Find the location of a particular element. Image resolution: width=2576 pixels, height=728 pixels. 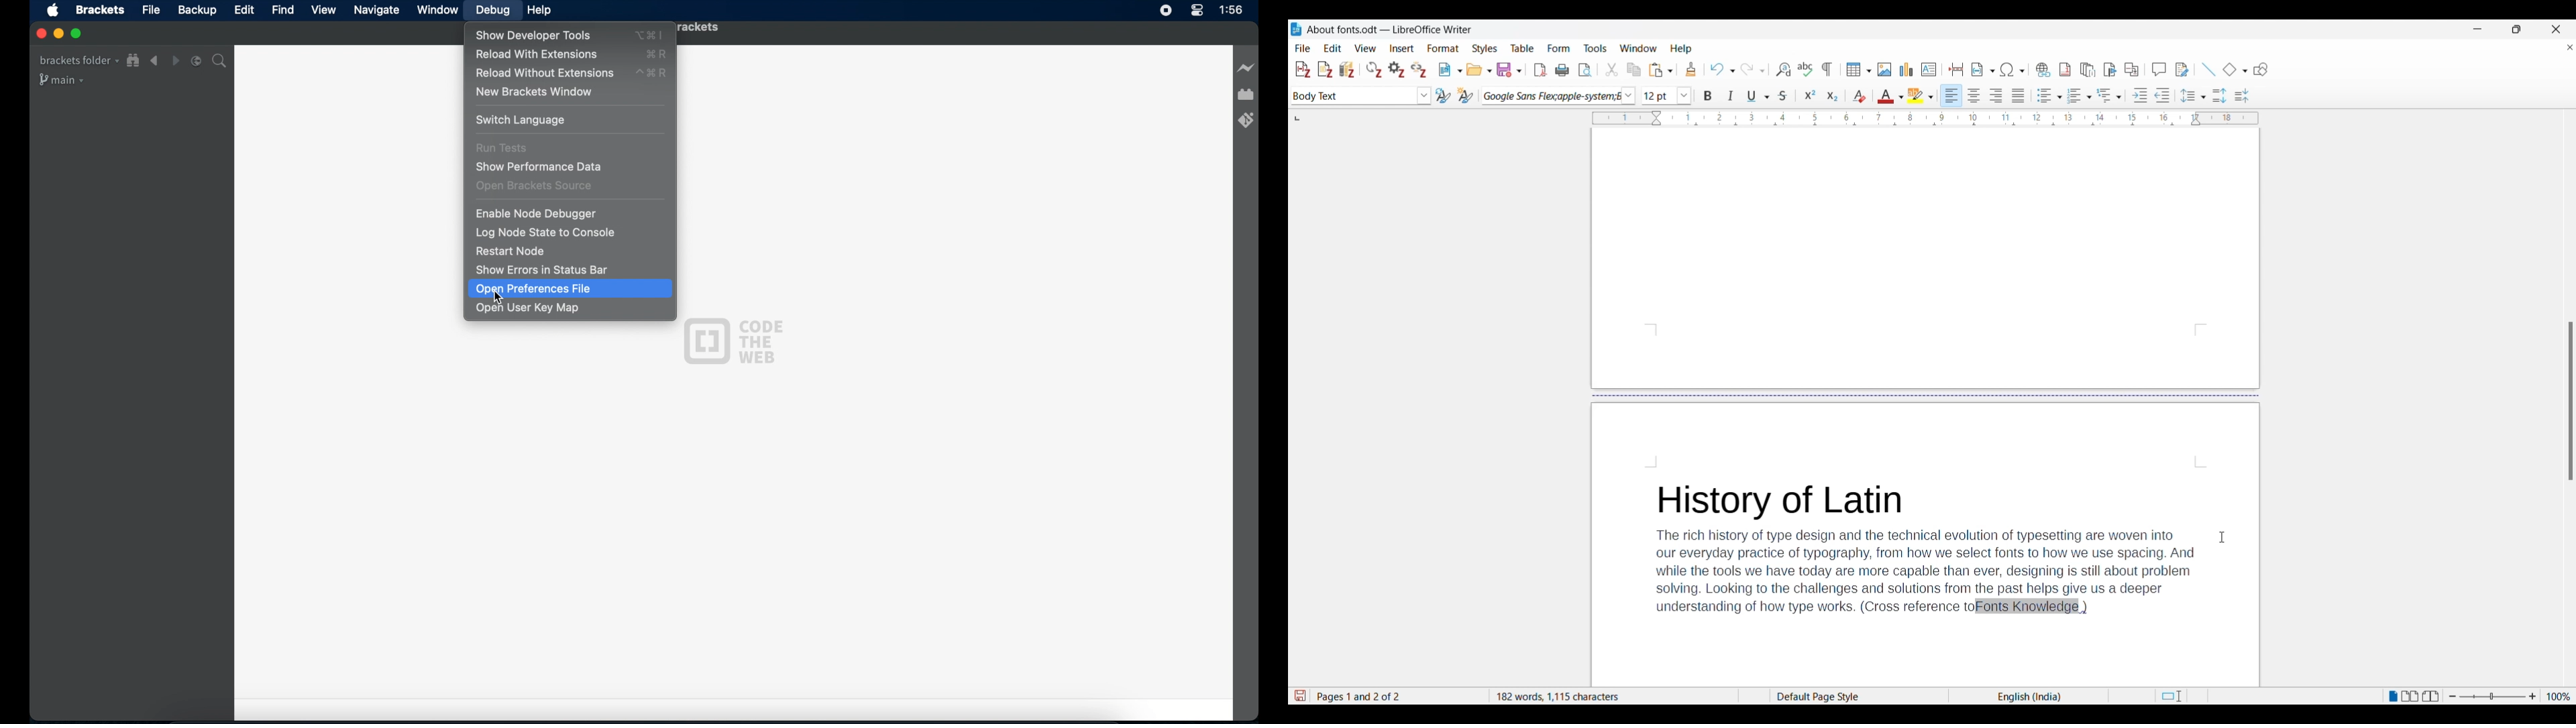

Standard selection is located at coordinates (2171, 697).